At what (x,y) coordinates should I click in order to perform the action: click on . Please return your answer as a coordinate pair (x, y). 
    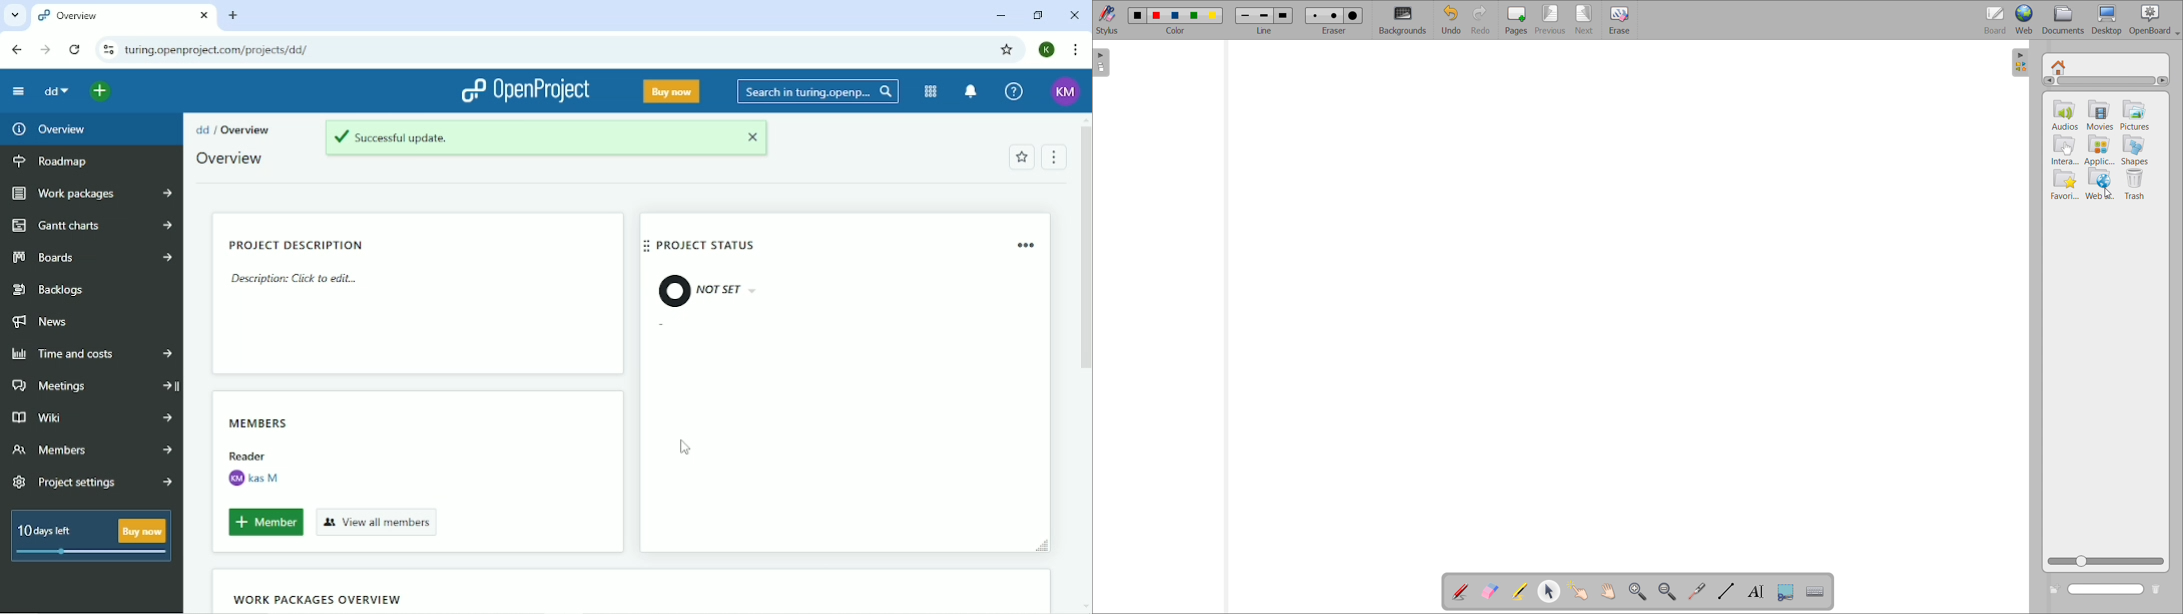
    Looking at the image, I should click on (1786, 592).